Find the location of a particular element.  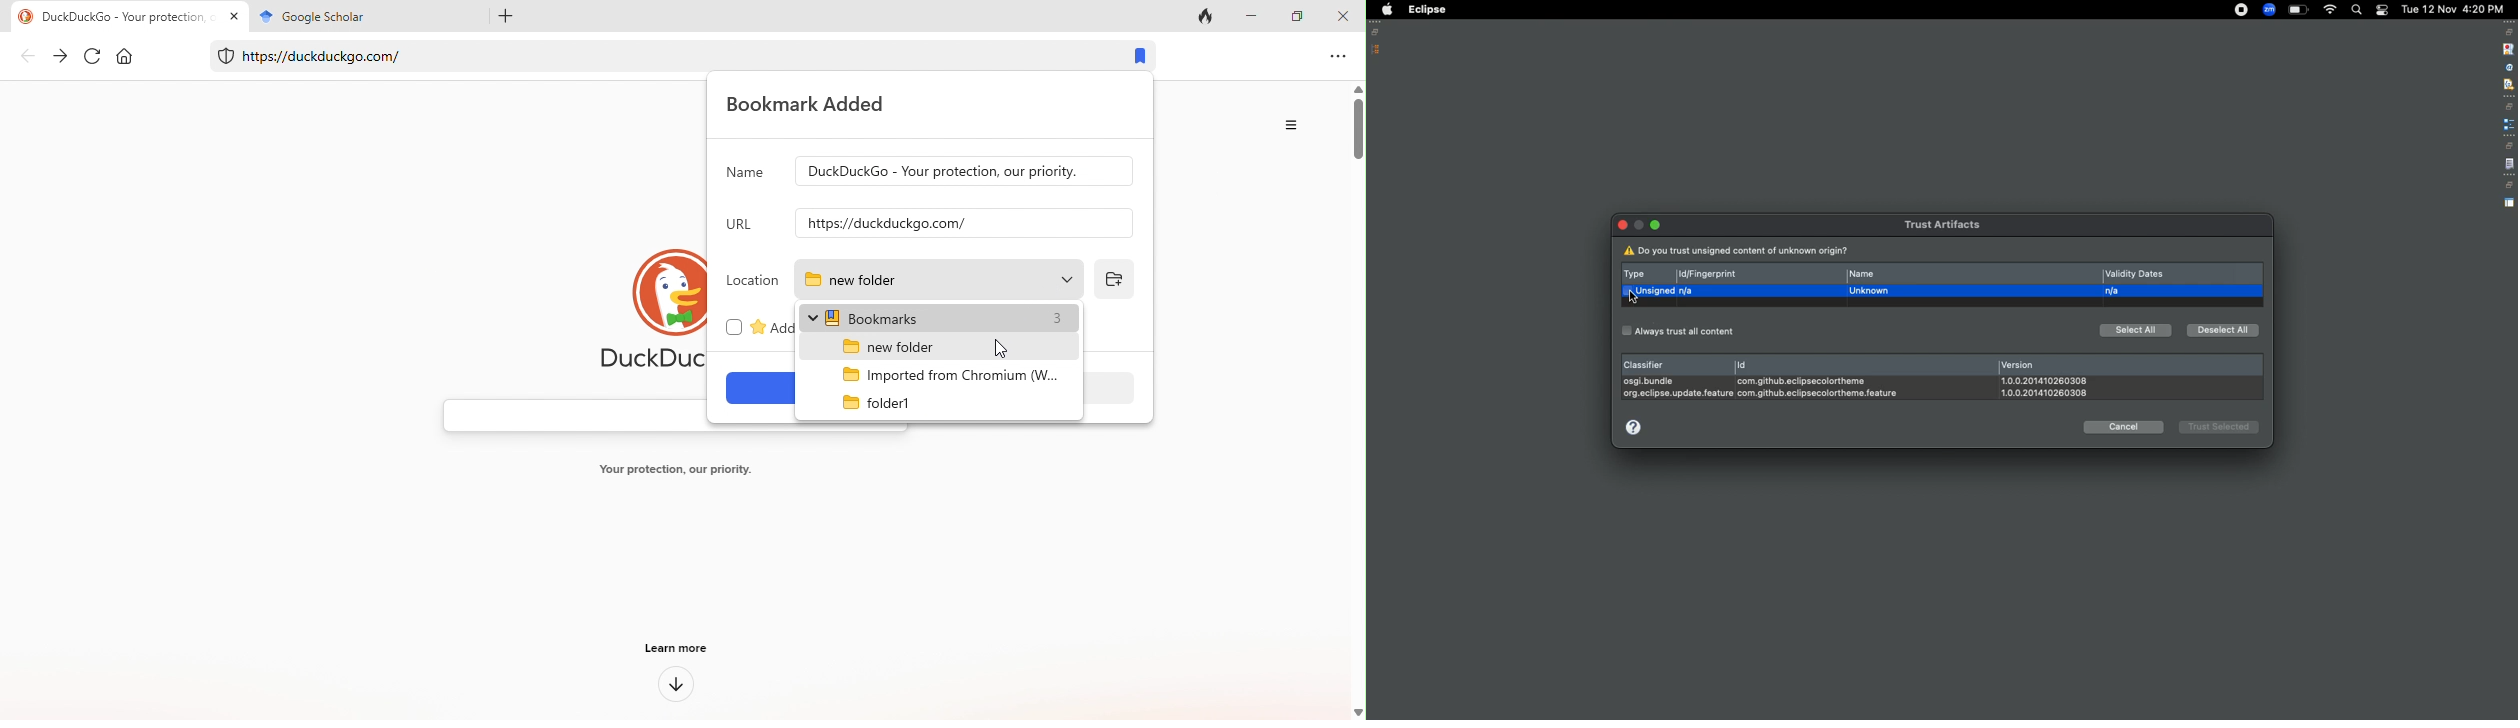

text is located at coordinates (677, 472).